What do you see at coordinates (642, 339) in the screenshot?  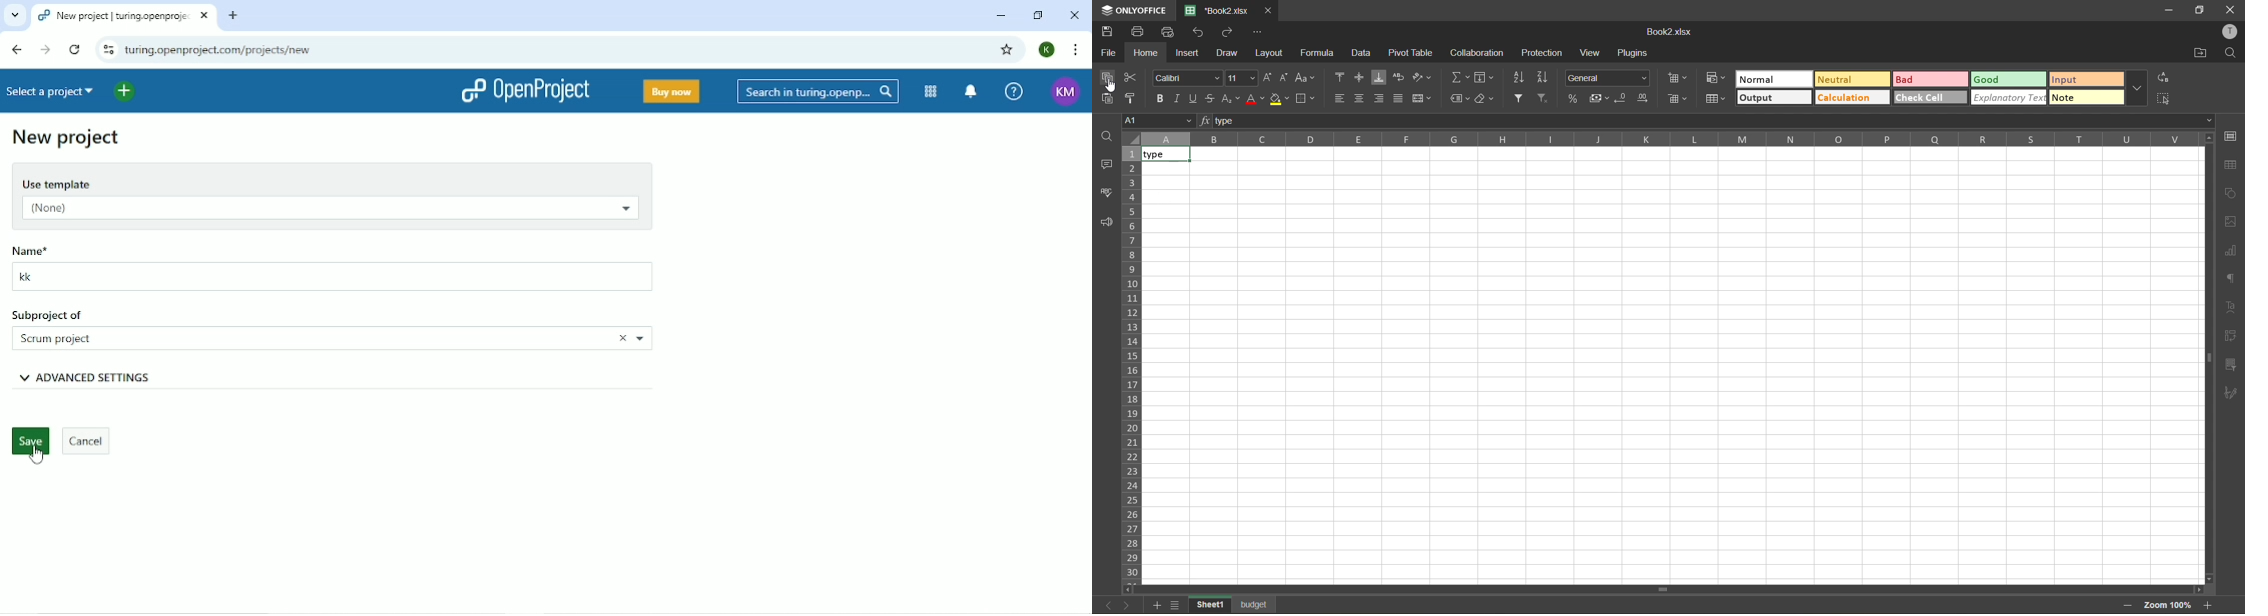 I see `Choose` at bounding box center [642, 339].